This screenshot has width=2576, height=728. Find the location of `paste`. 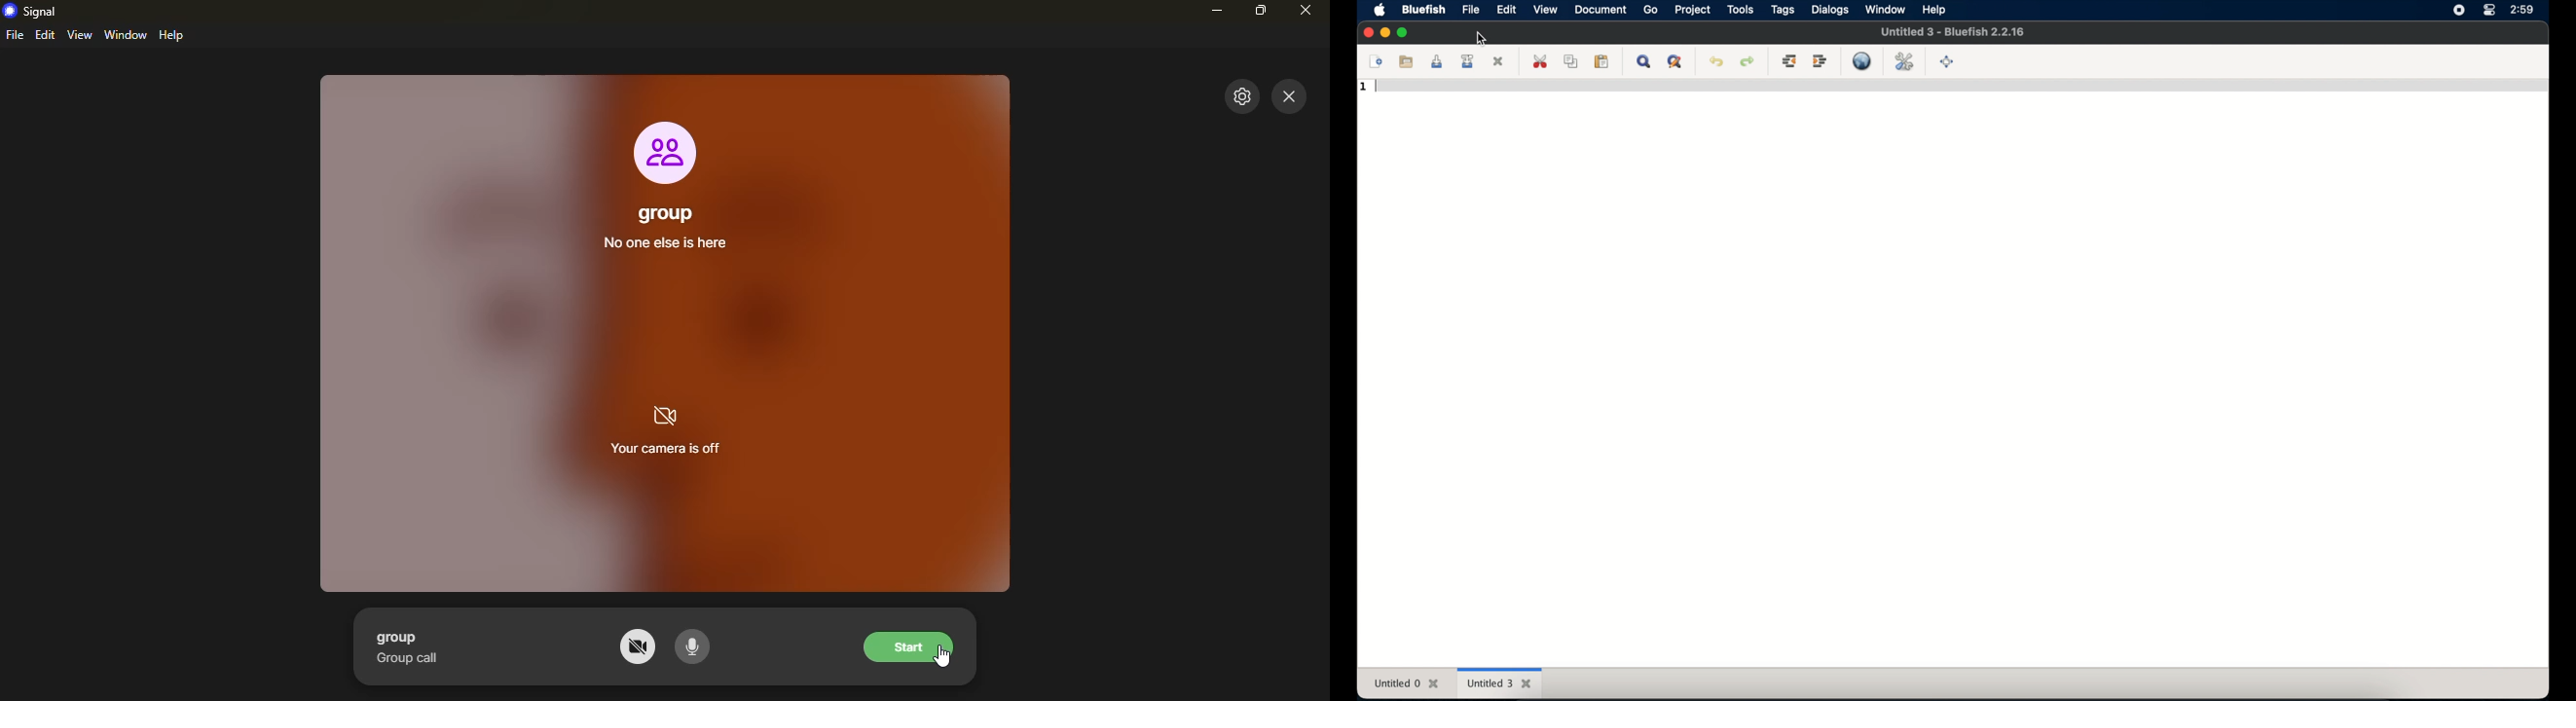

paste is located at coordinates (1602, 62).